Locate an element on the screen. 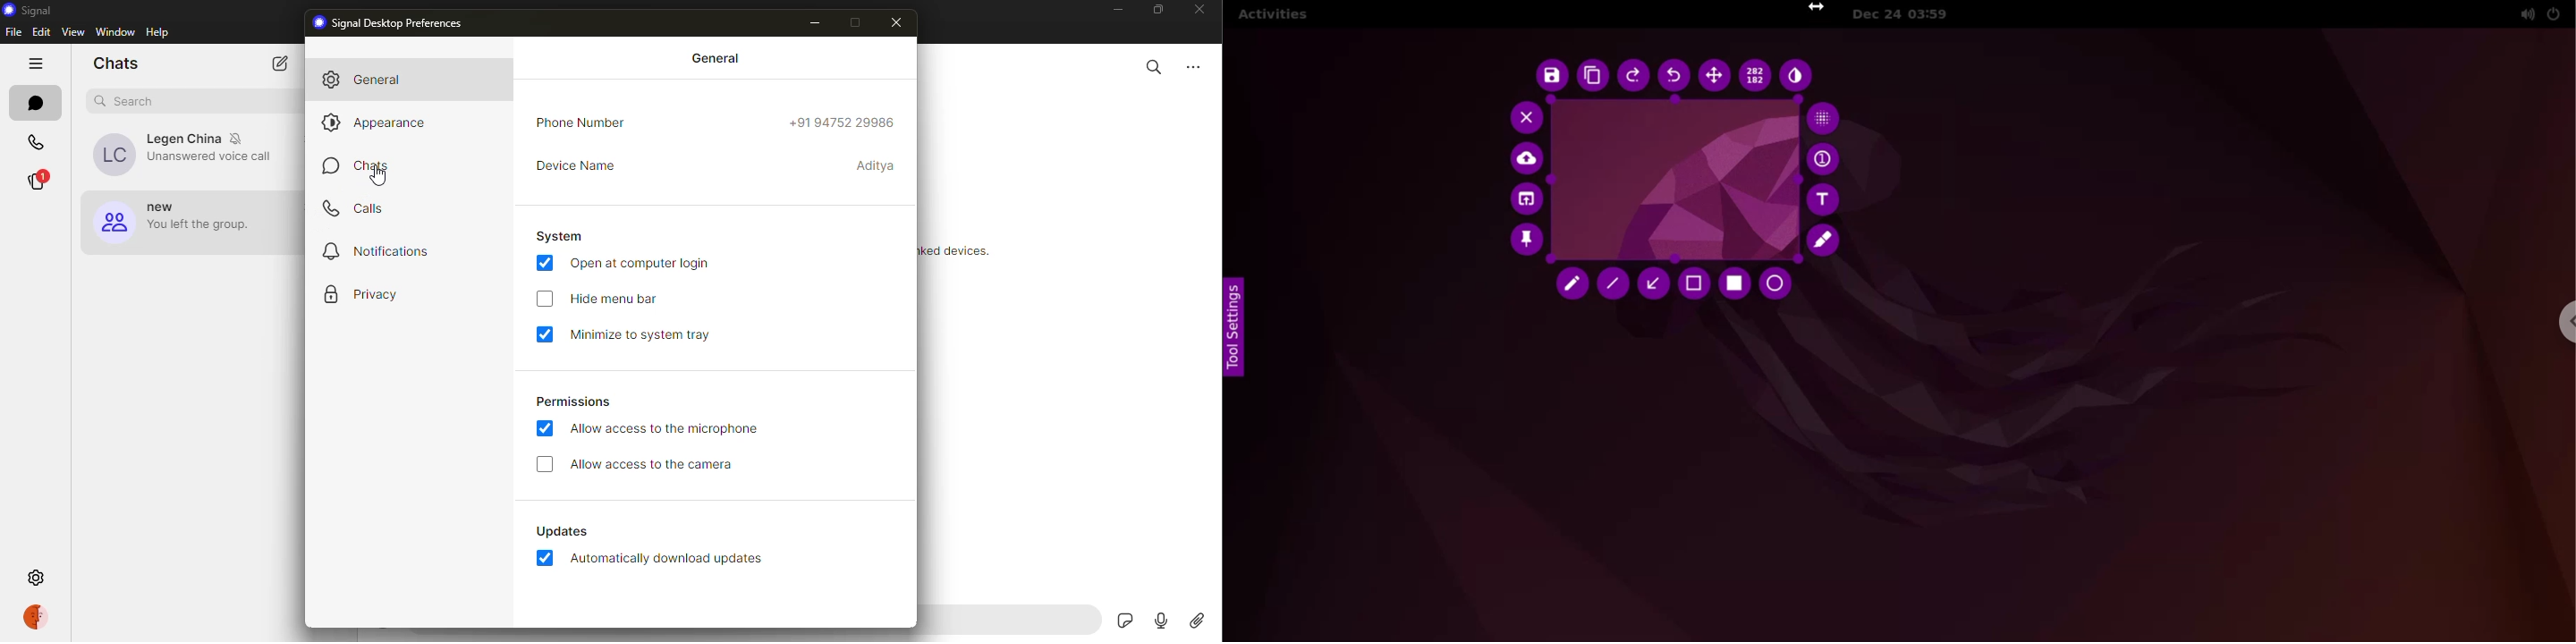  enabled is located at coordinates (543, 263).